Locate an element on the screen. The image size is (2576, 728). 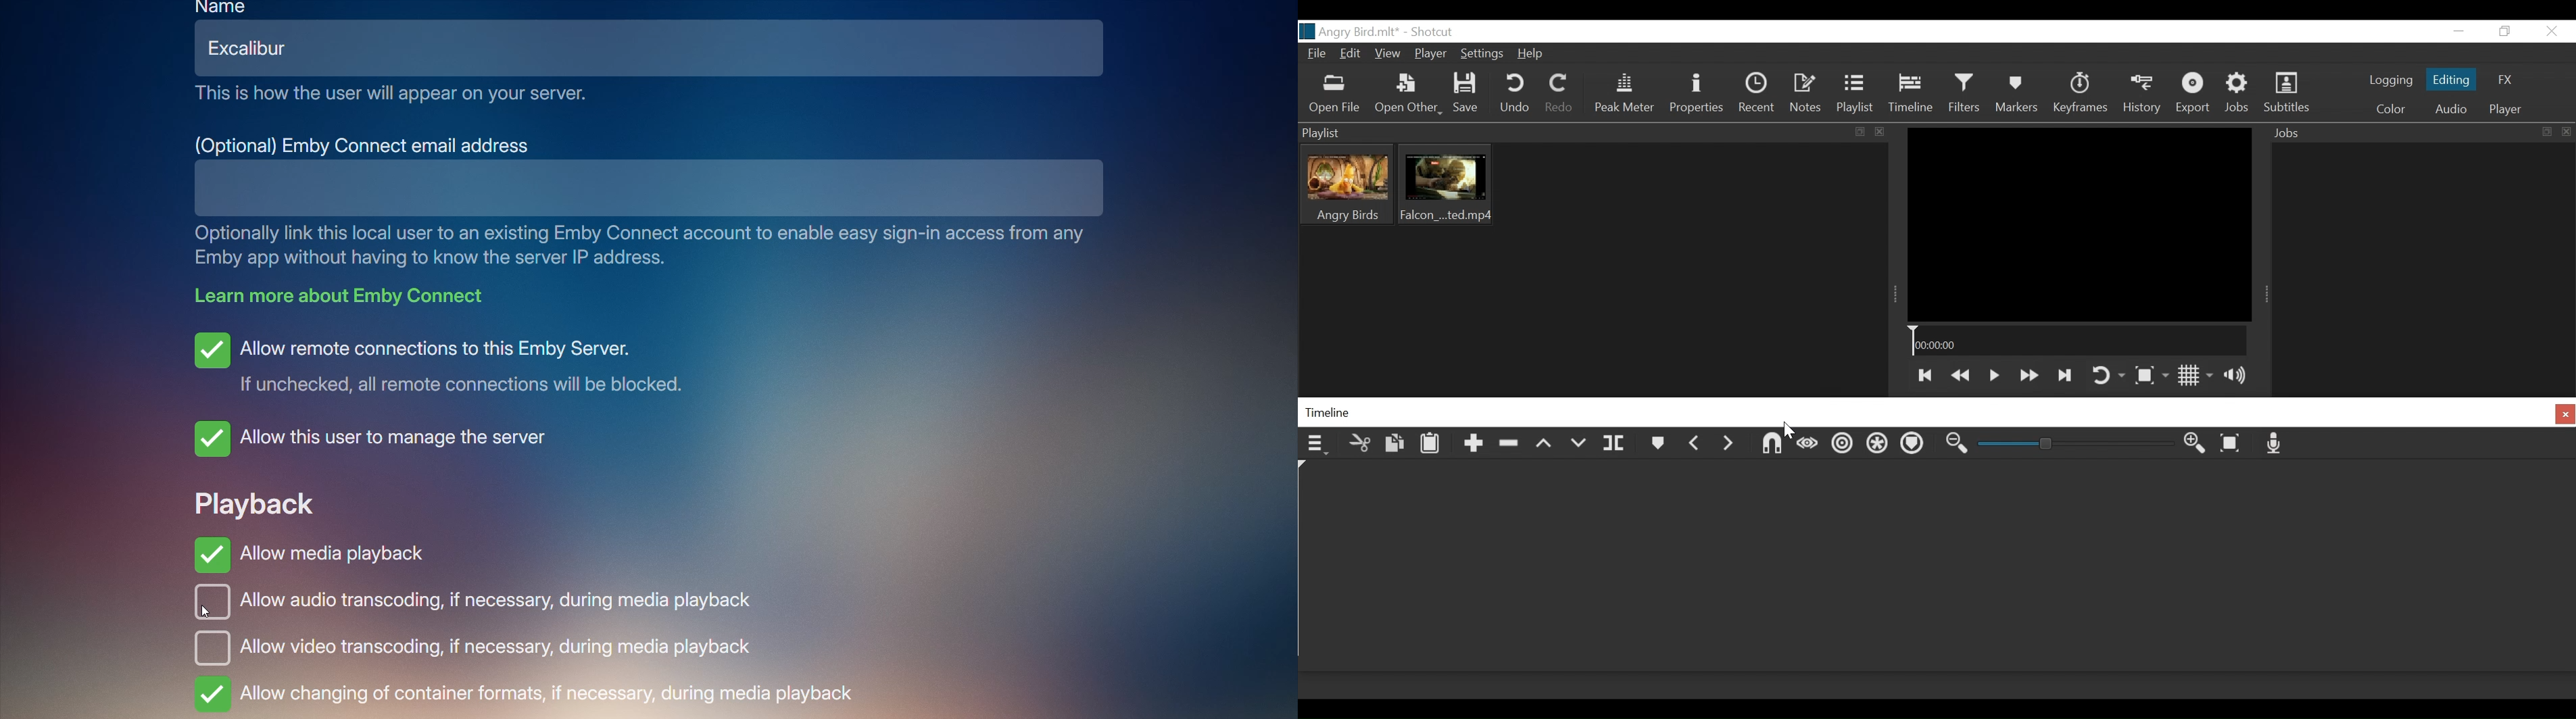
Jobs is located at coordinates (2241, 93).